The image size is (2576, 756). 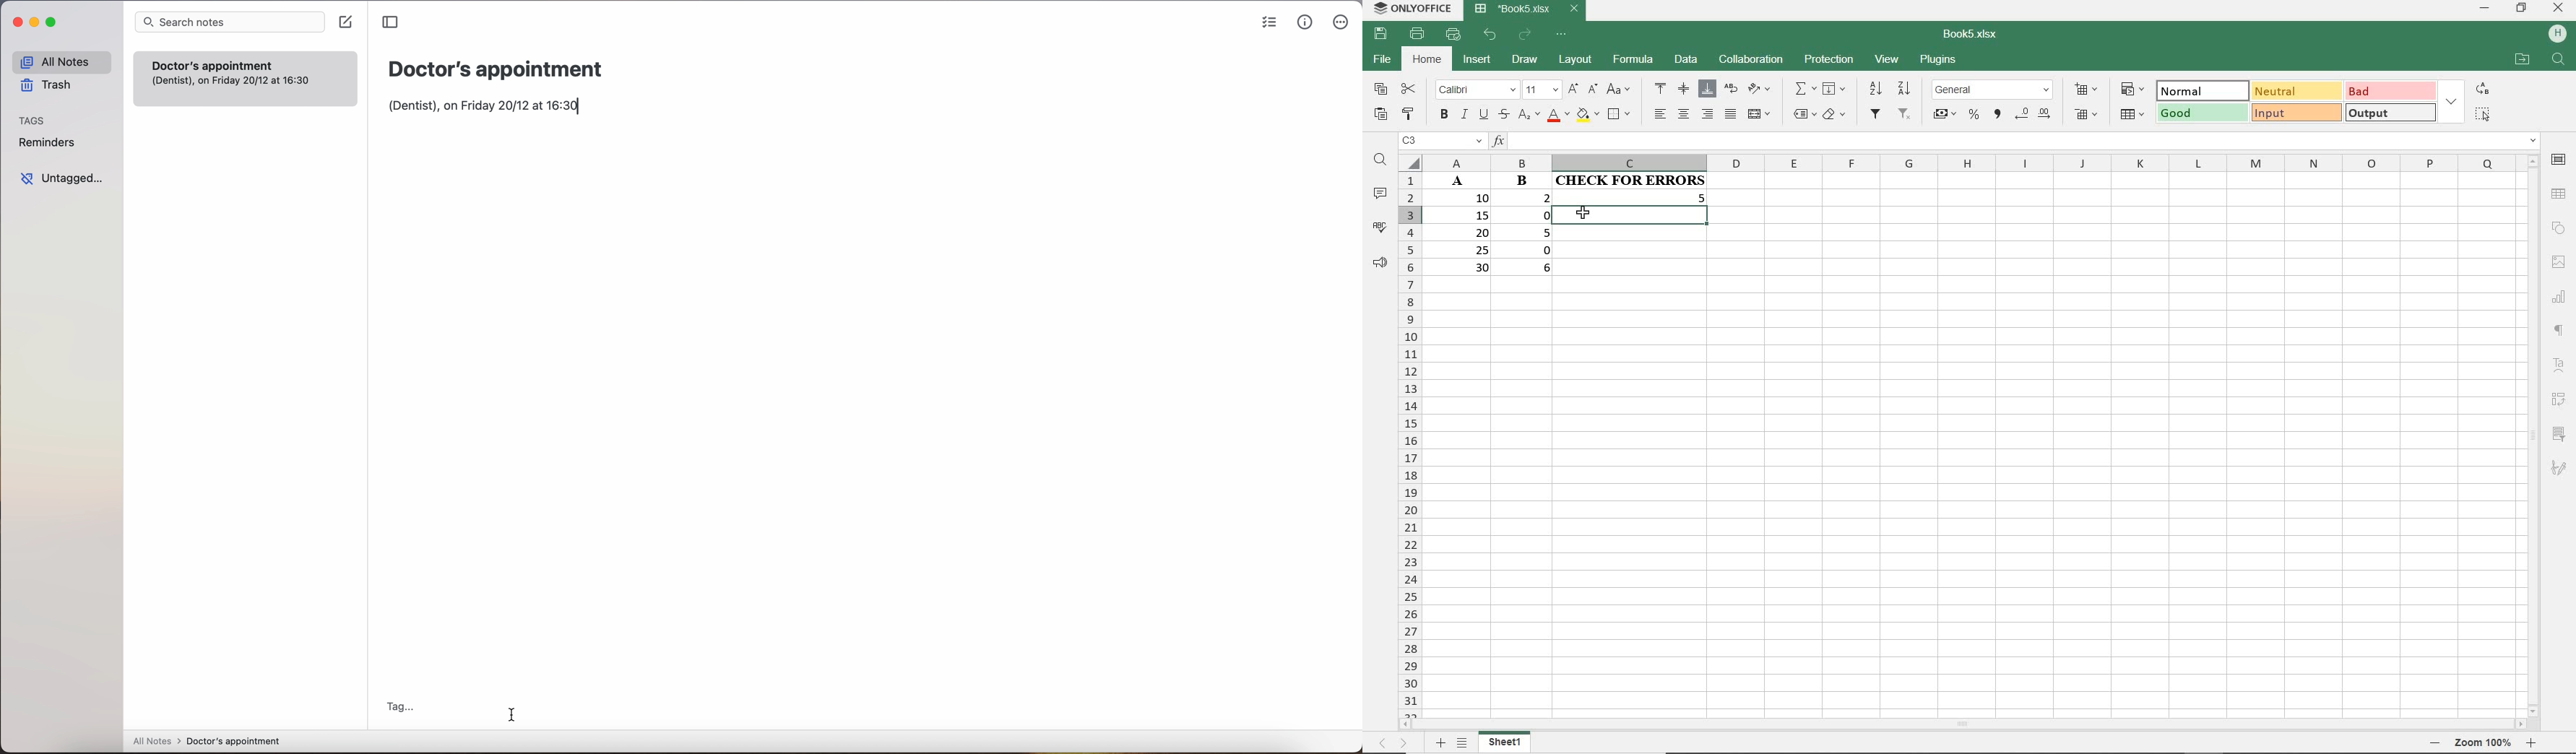 What do you see at coordinates (1378, 260) in the screenshot?
I see `FEEDBACK & SUPPORT` at bounding box center [1378, 260].